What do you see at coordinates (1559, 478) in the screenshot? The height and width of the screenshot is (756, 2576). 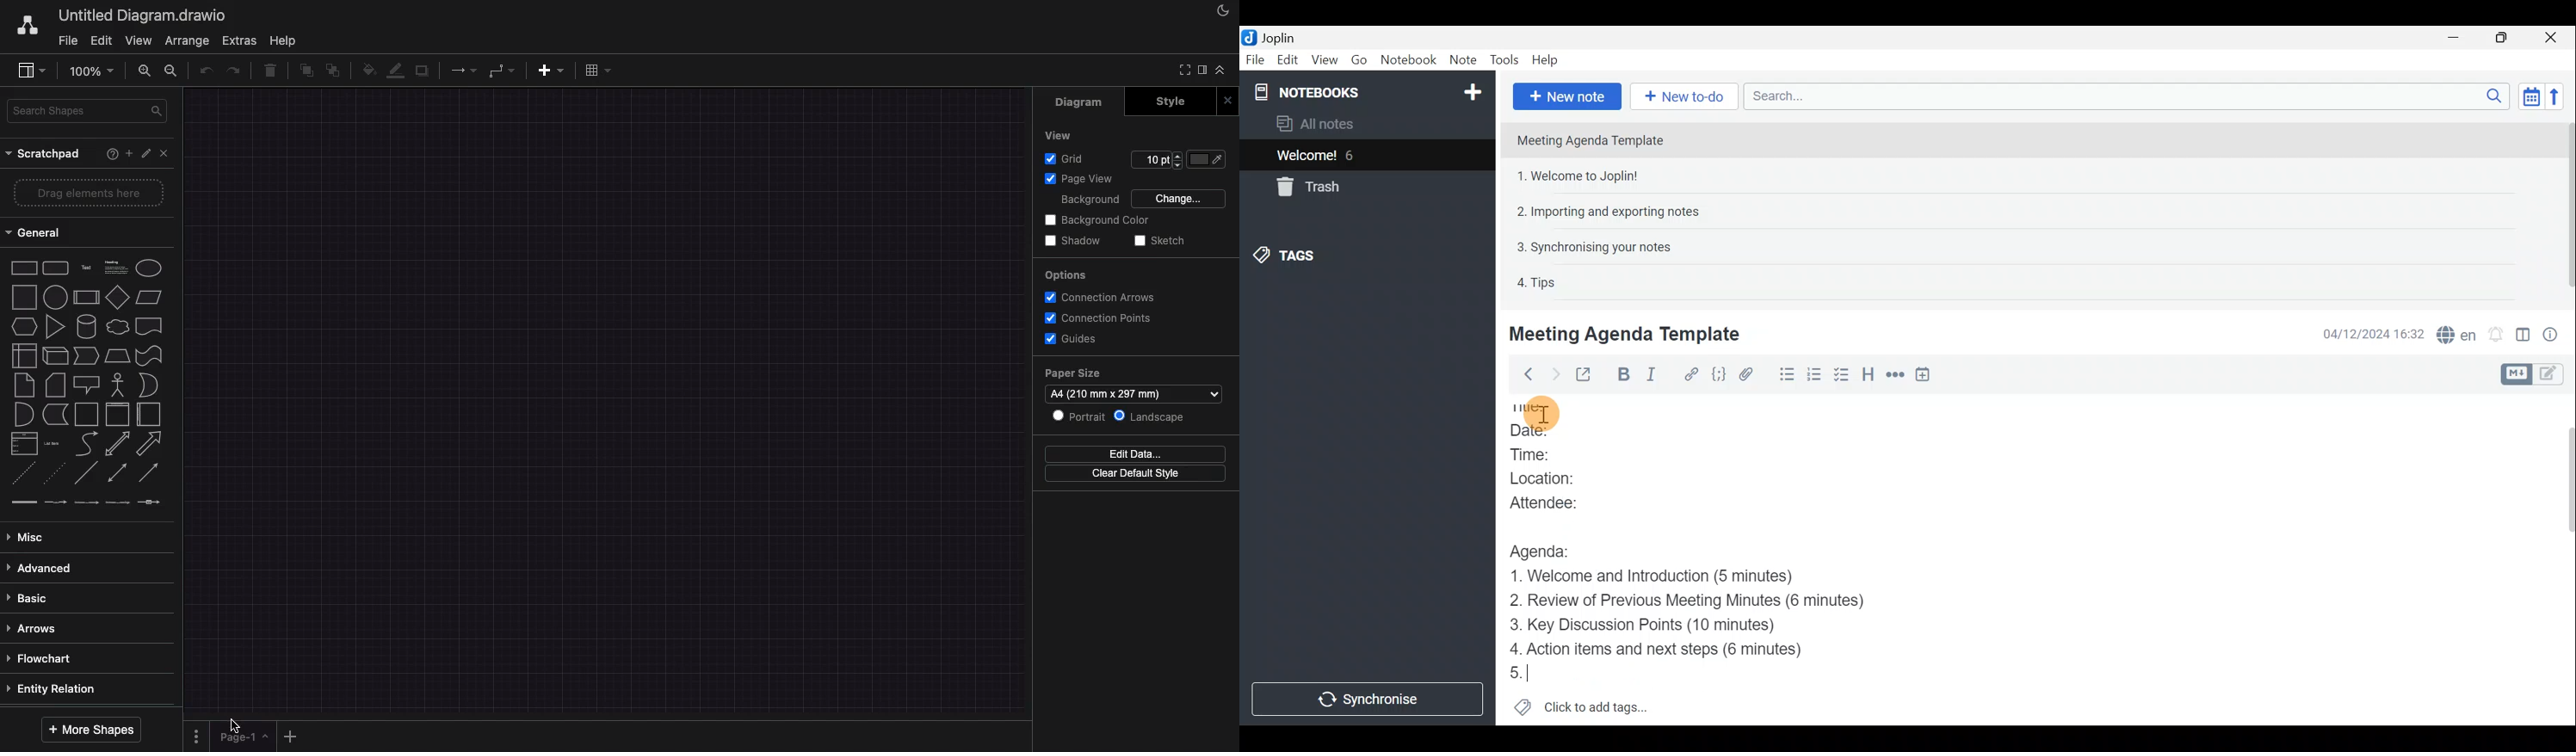 I see `Location:` at bounding box center [1559, 478].